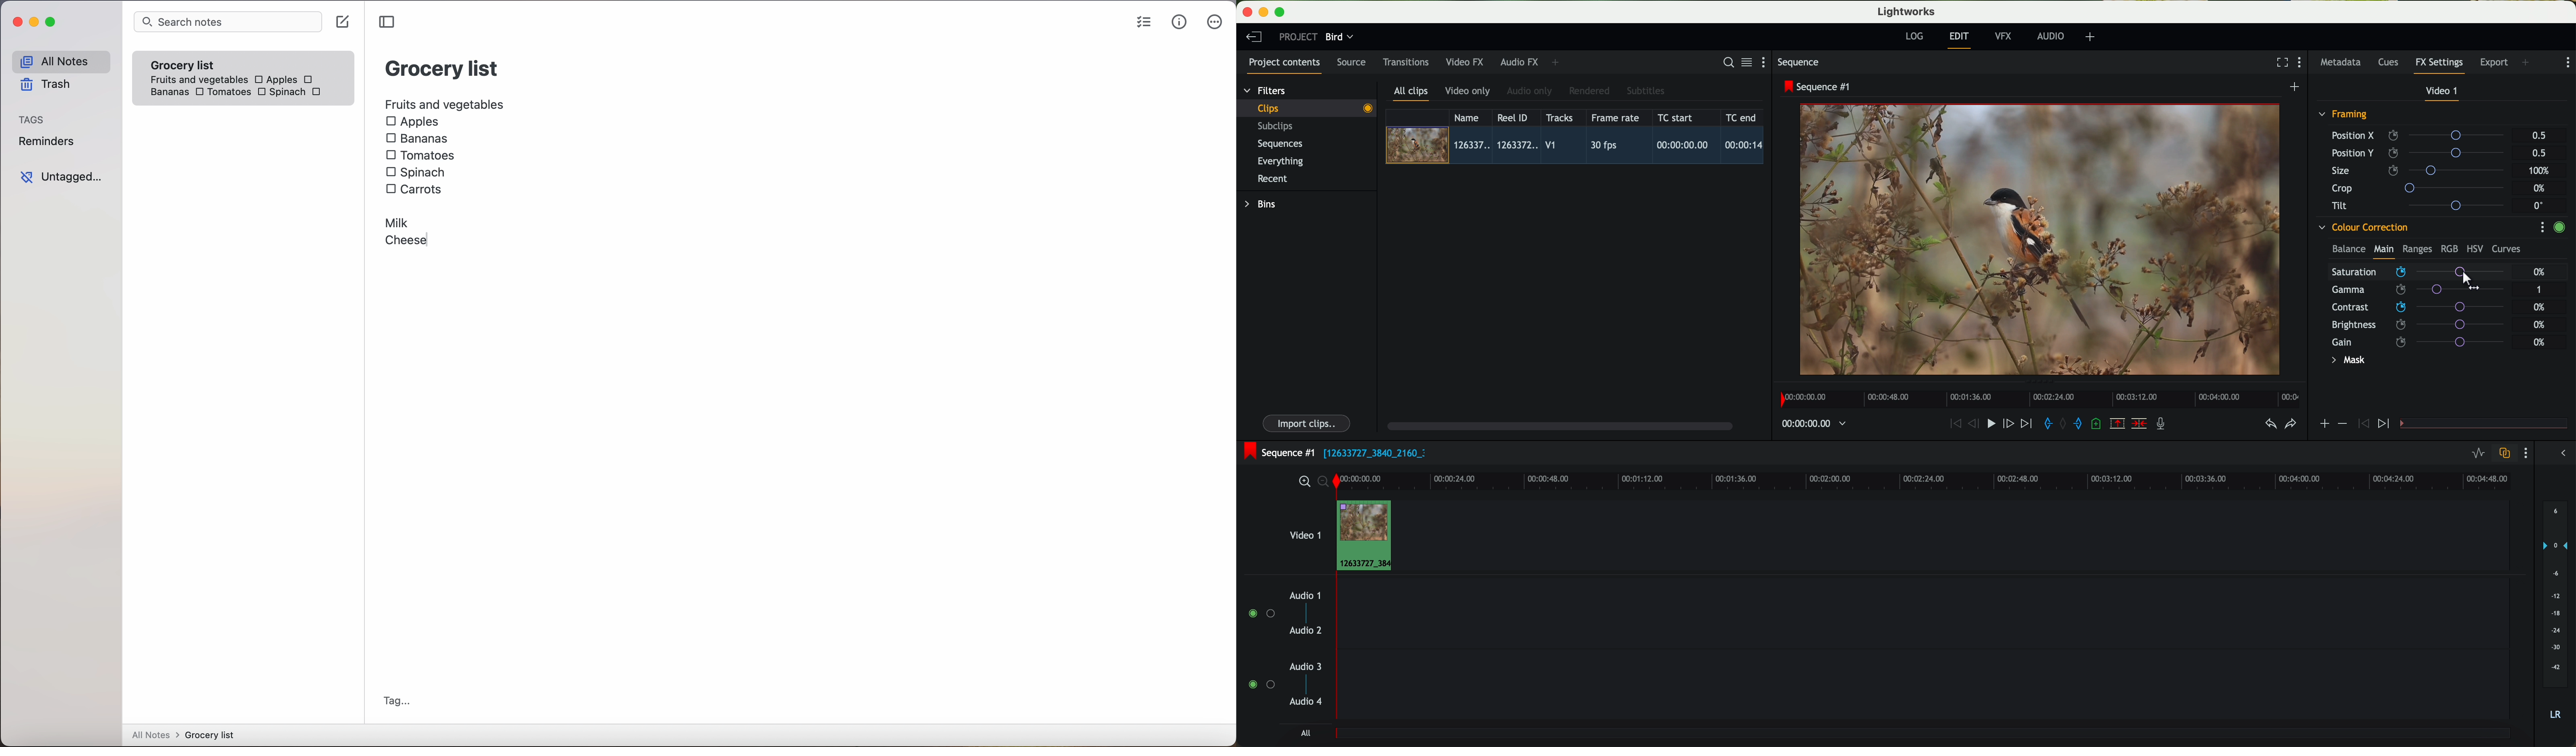 The image size is (2576, 756). I want to click on timeline, so click(2037, 396).